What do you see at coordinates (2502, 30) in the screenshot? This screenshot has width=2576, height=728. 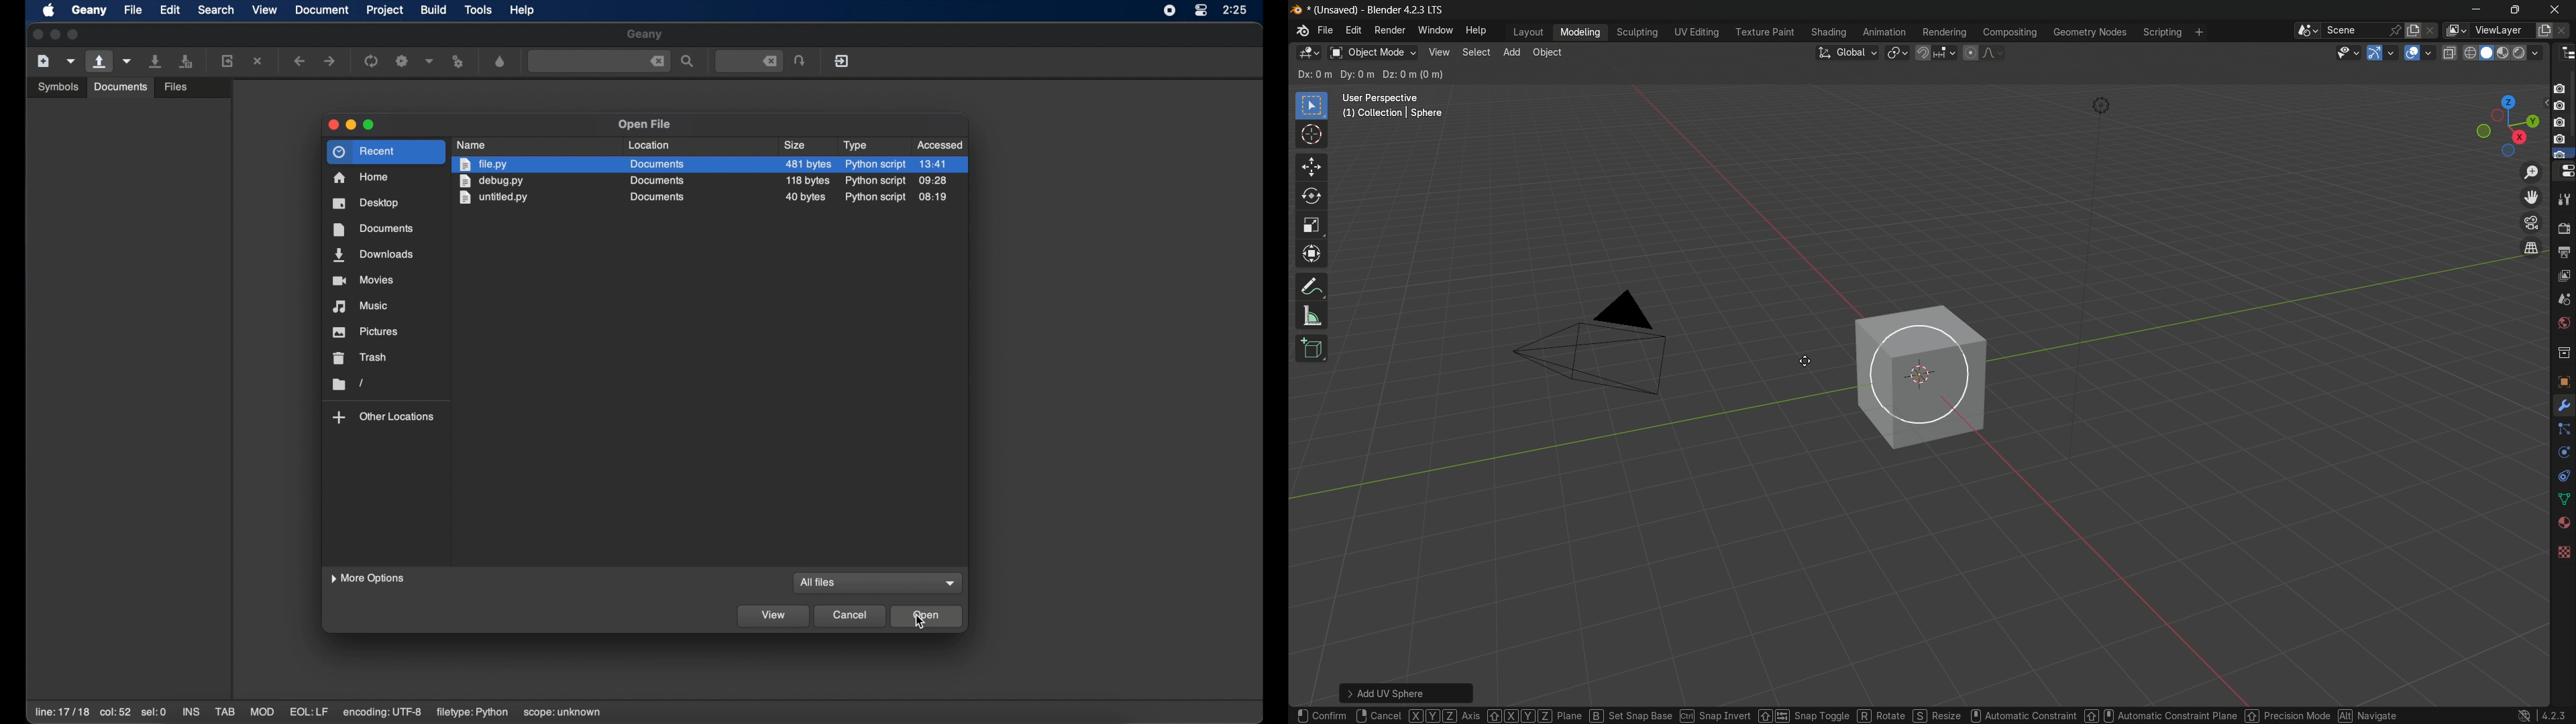 I see `view layer name` at bounding box center [2502, 30].